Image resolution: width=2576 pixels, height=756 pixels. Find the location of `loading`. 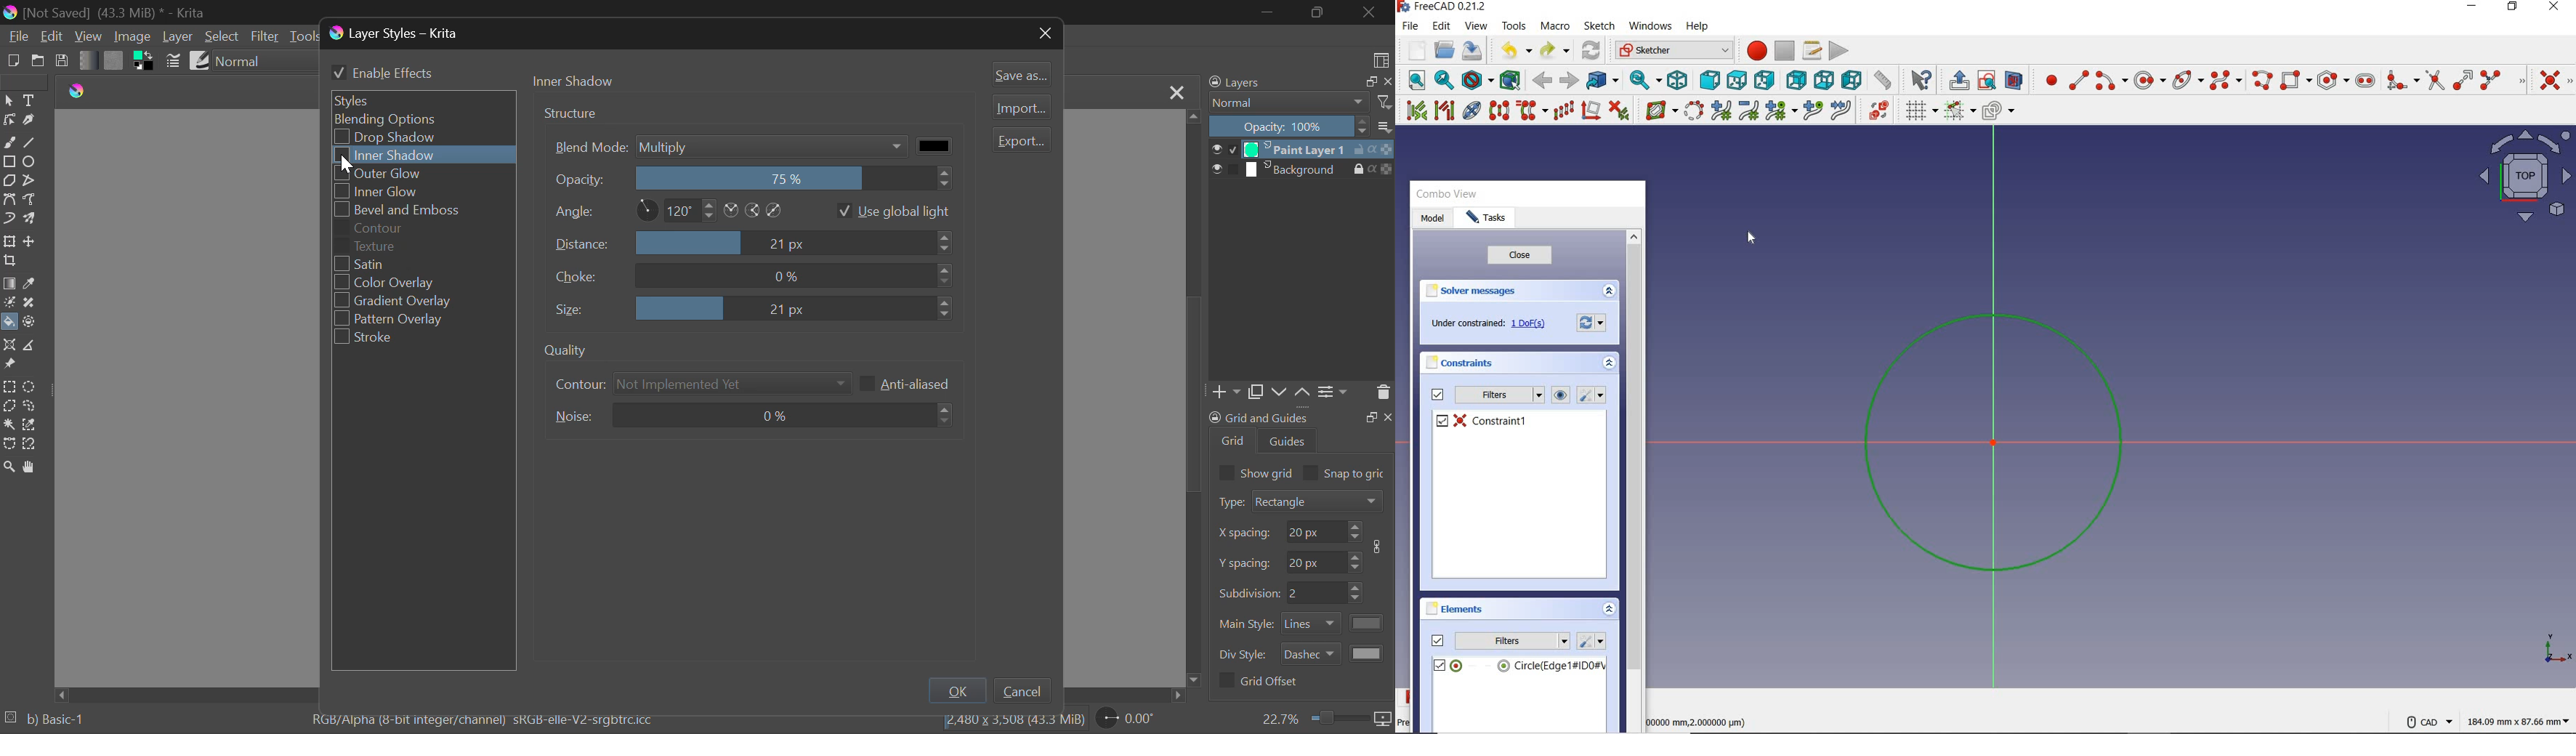

loading is located at coordinates (9, 716).